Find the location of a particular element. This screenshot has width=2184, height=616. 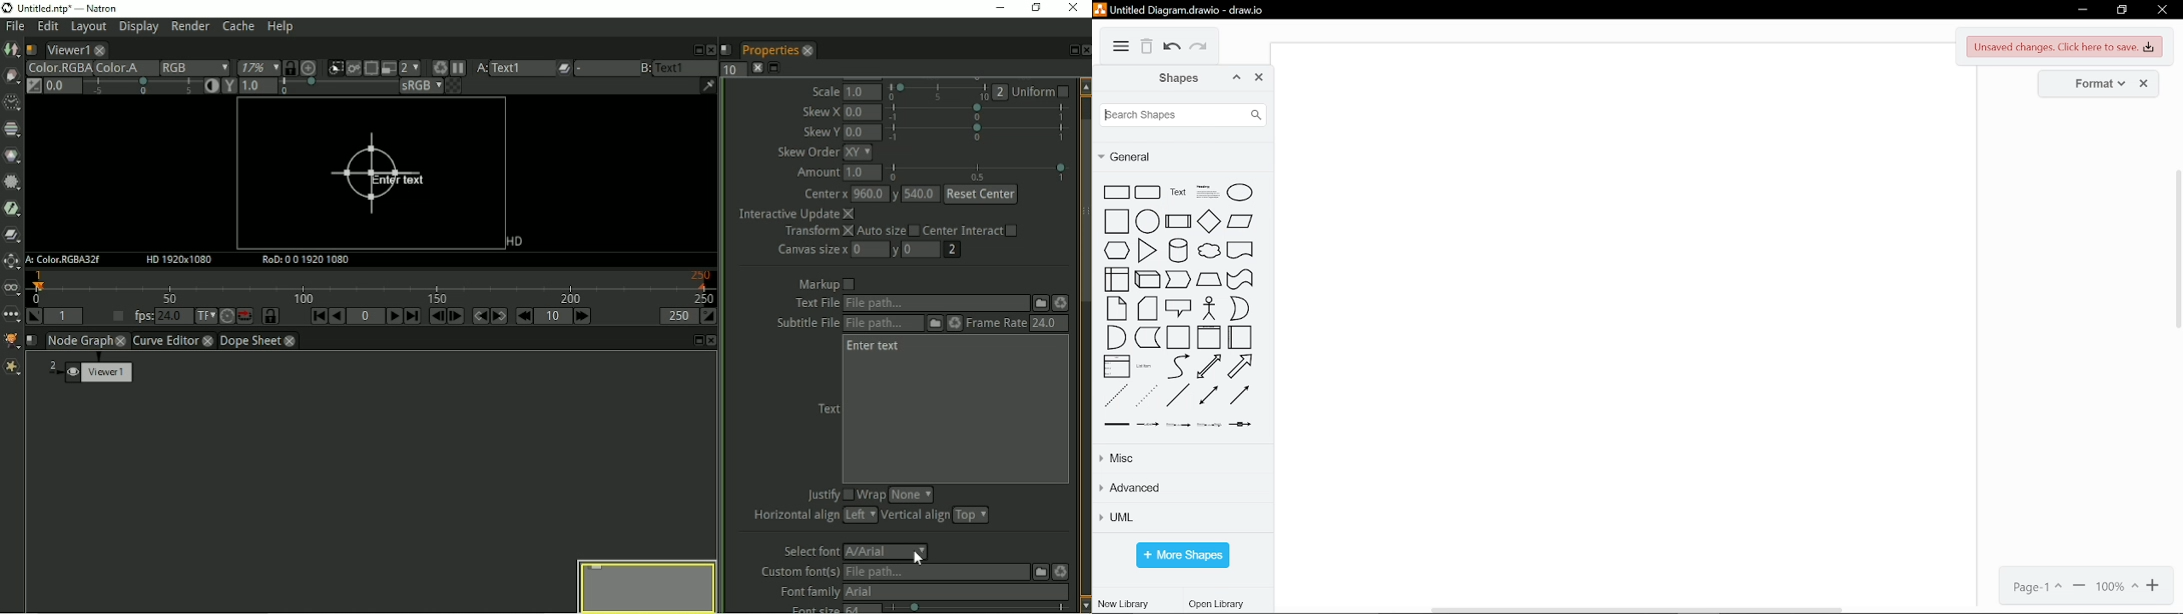

ellipse is located at coordinates (1240, 194).